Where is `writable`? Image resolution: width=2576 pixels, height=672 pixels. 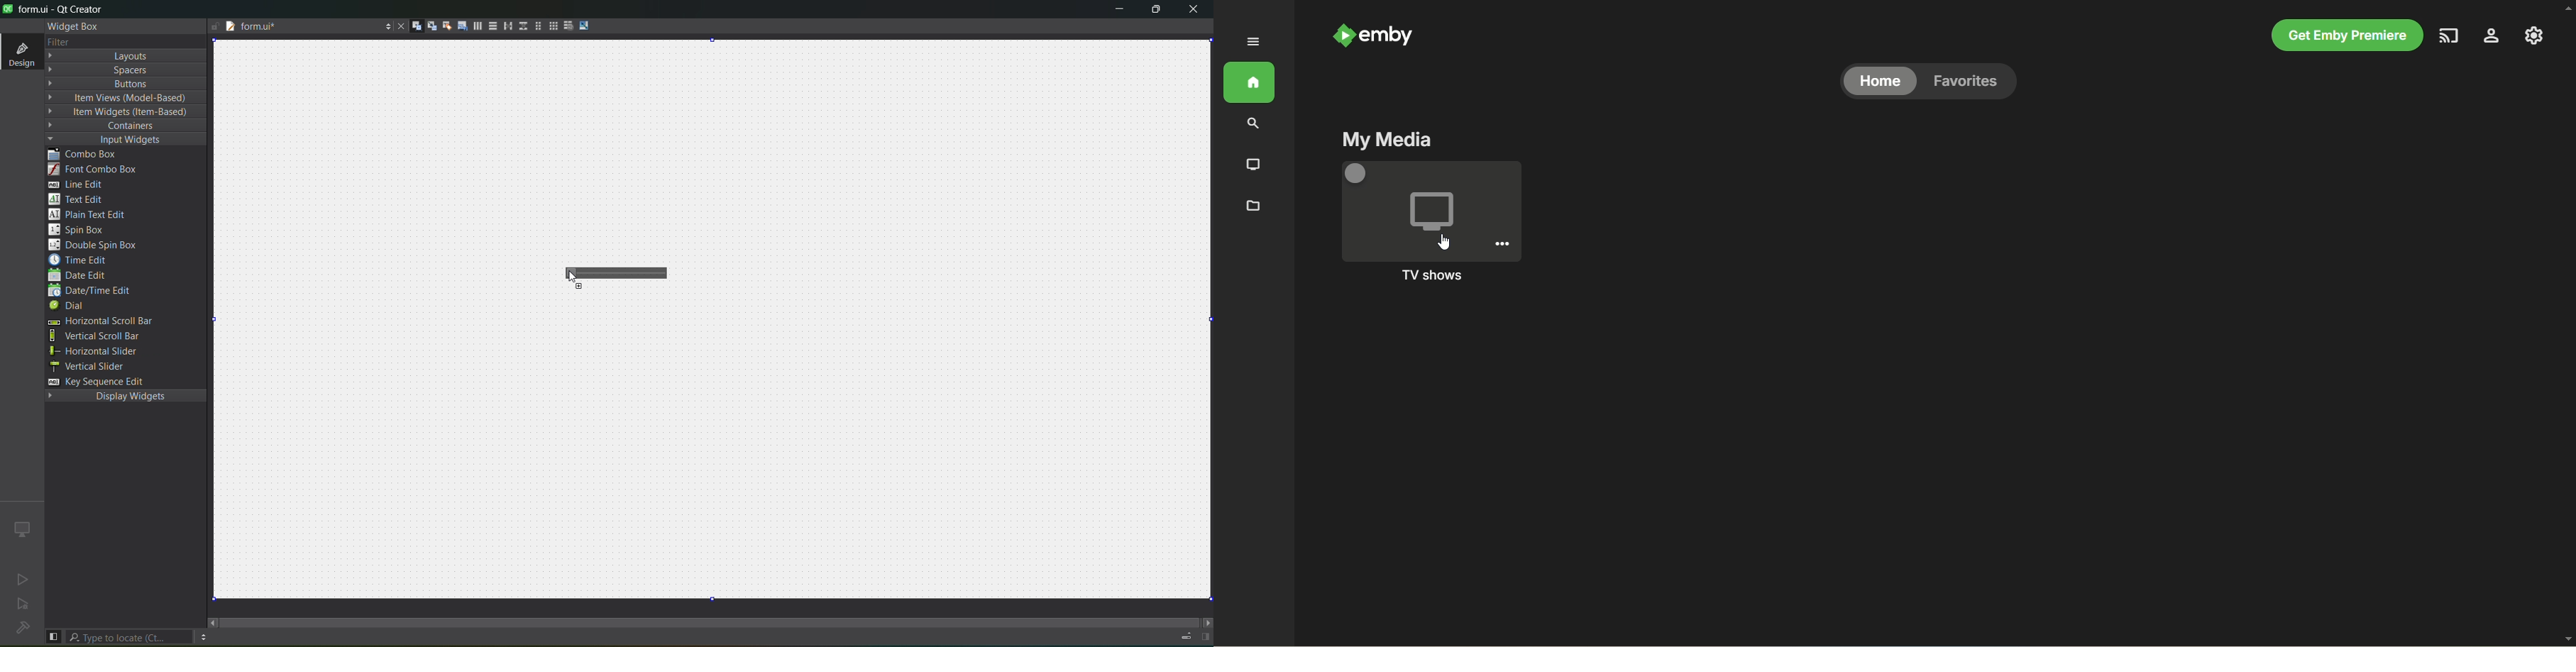
writable is located at coordinates (212, 27).